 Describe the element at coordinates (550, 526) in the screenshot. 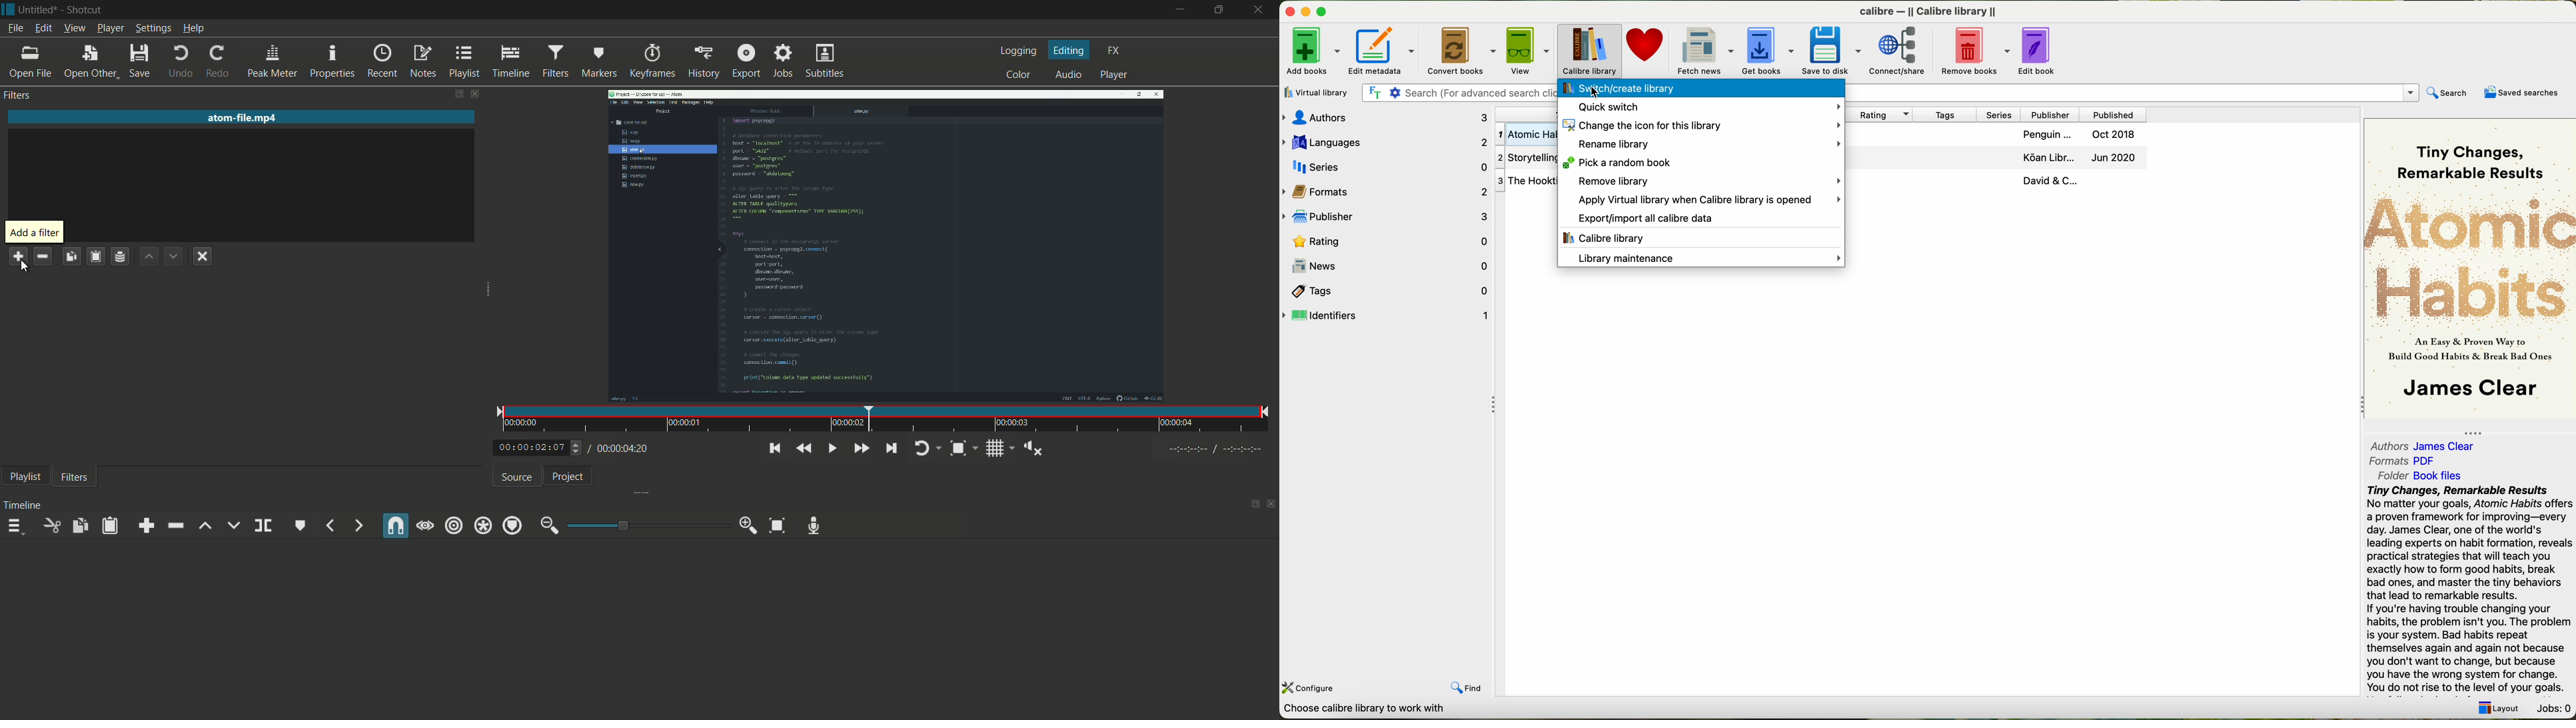

I see `zoom out` at that location.